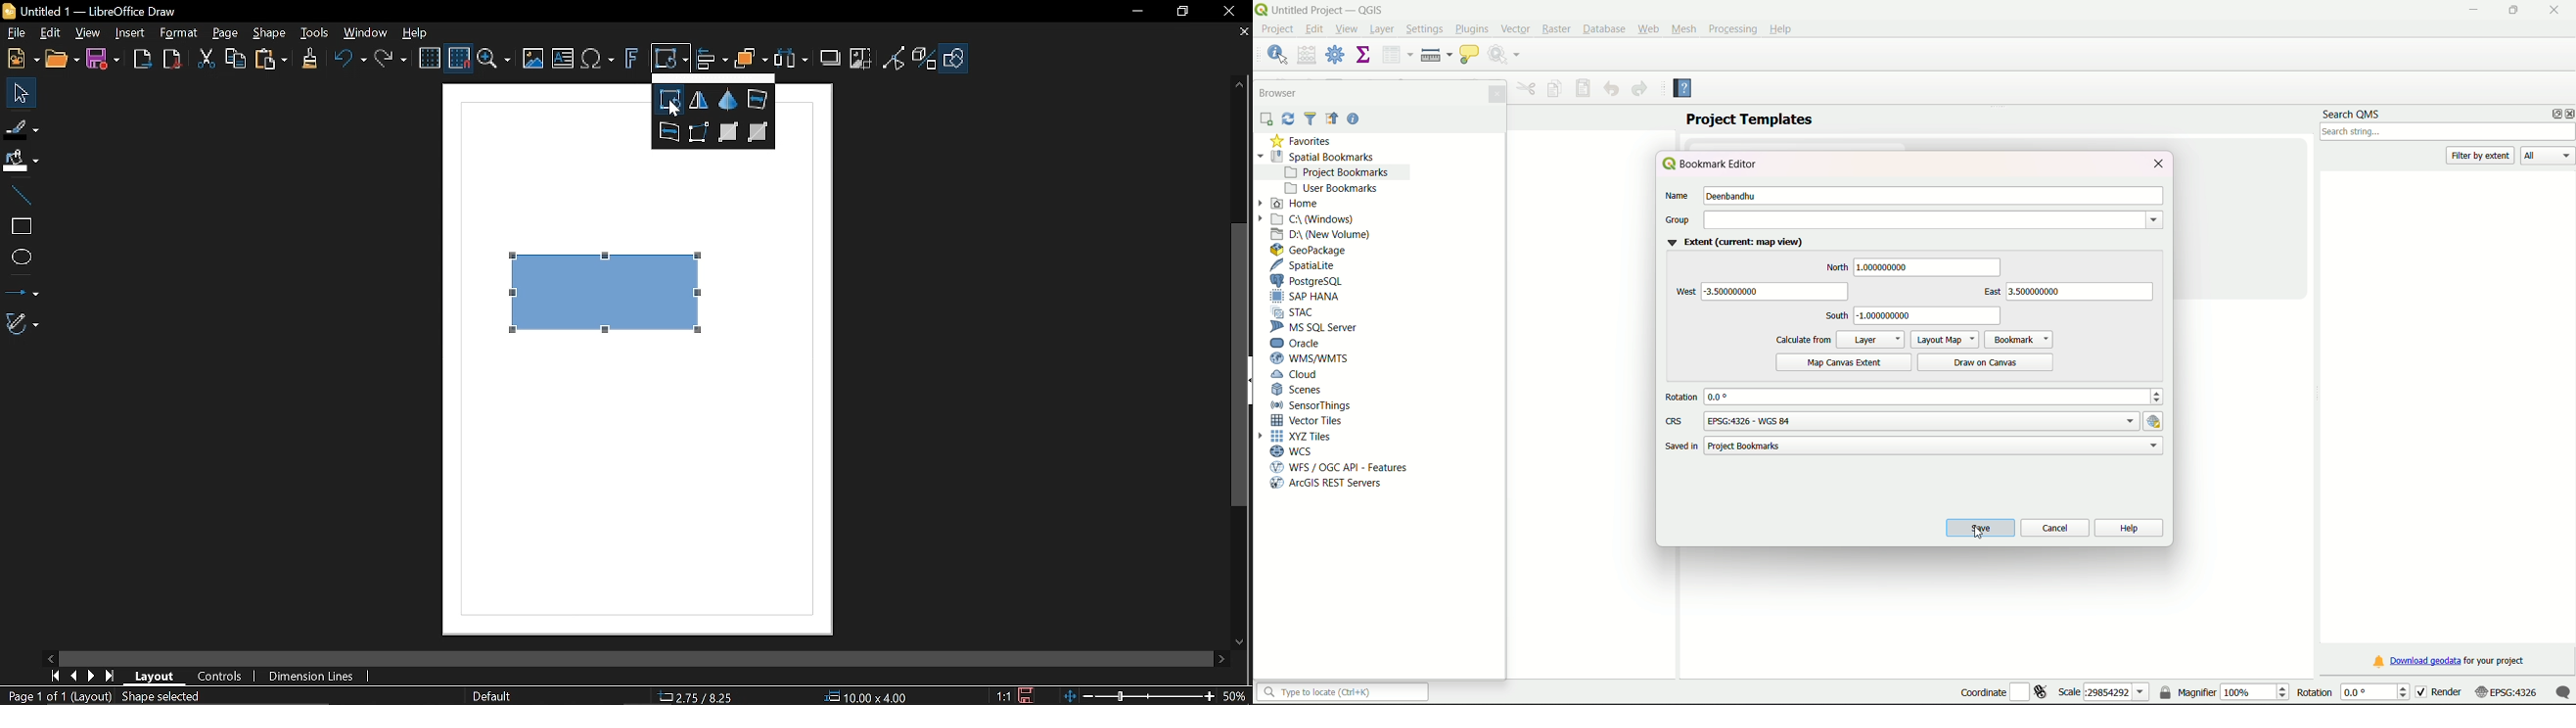  What do you see at coordinates (225, 32) in the screenshot?
I see `Page` at bounding box center [225, 32].